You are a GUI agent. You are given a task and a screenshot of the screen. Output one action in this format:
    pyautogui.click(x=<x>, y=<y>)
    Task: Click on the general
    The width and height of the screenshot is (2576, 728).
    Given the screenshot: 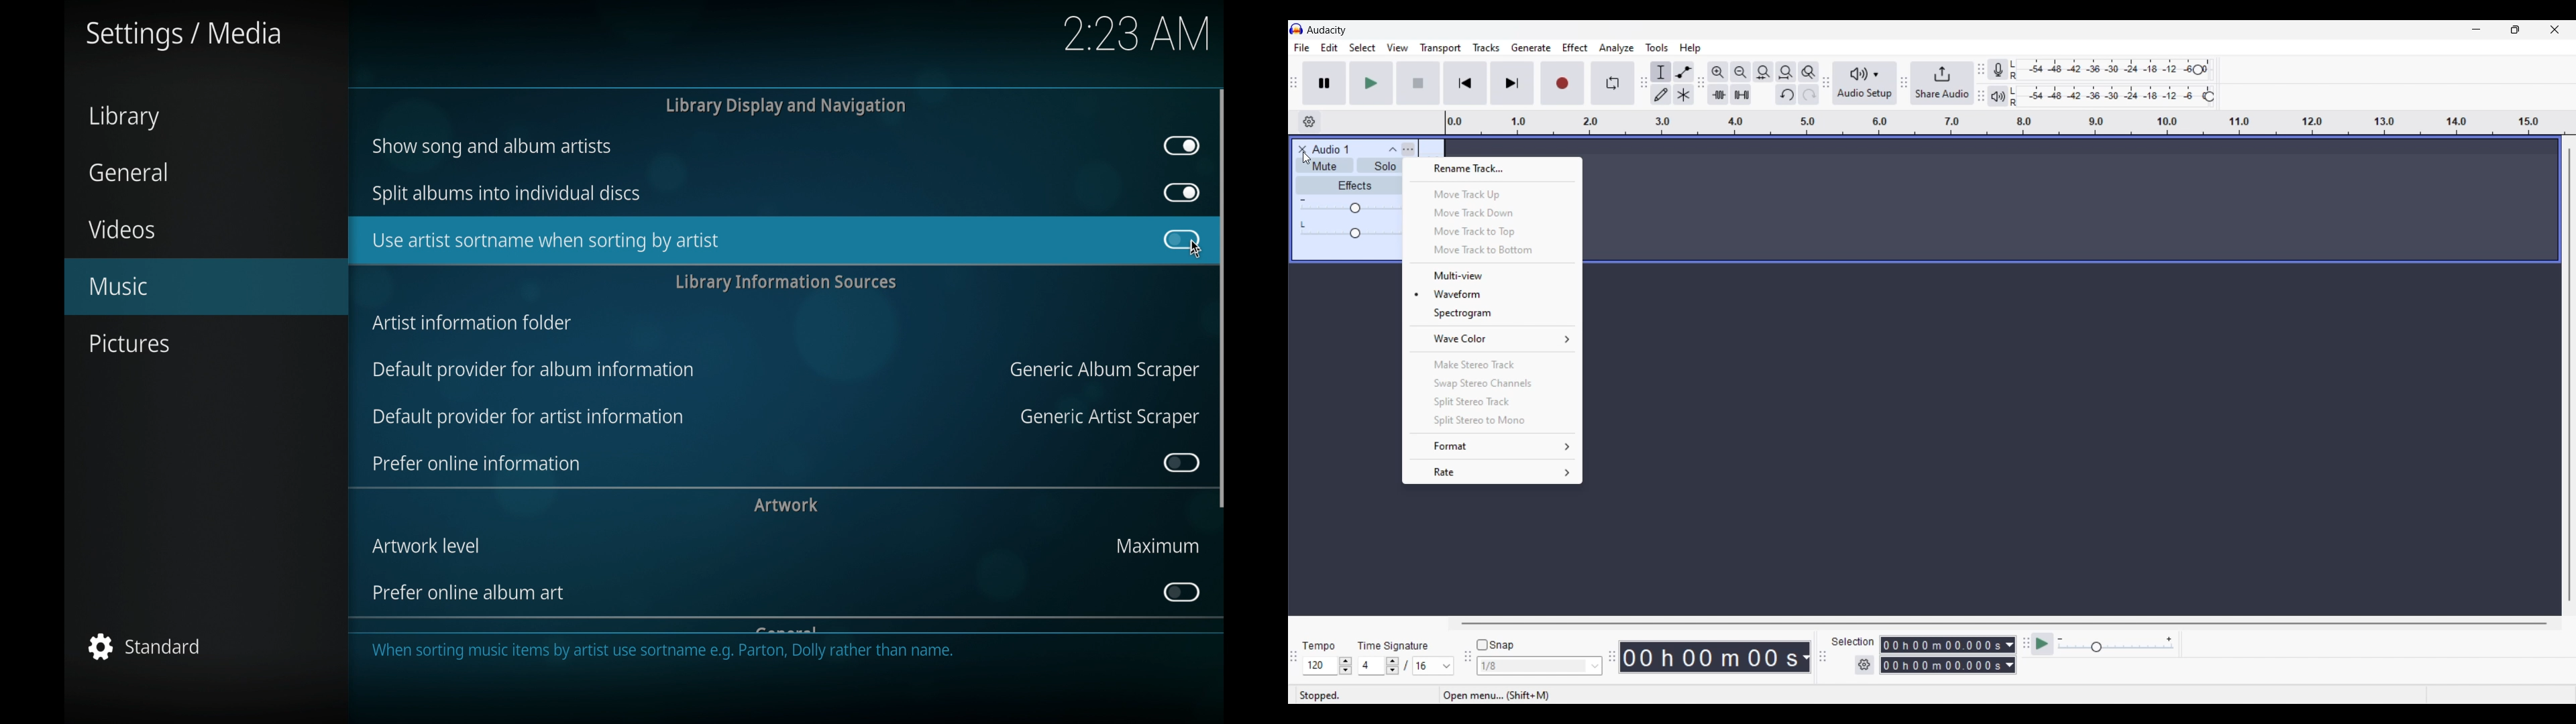 What is the action you would take?
    pyautogui.click(x=126, y=172)
    